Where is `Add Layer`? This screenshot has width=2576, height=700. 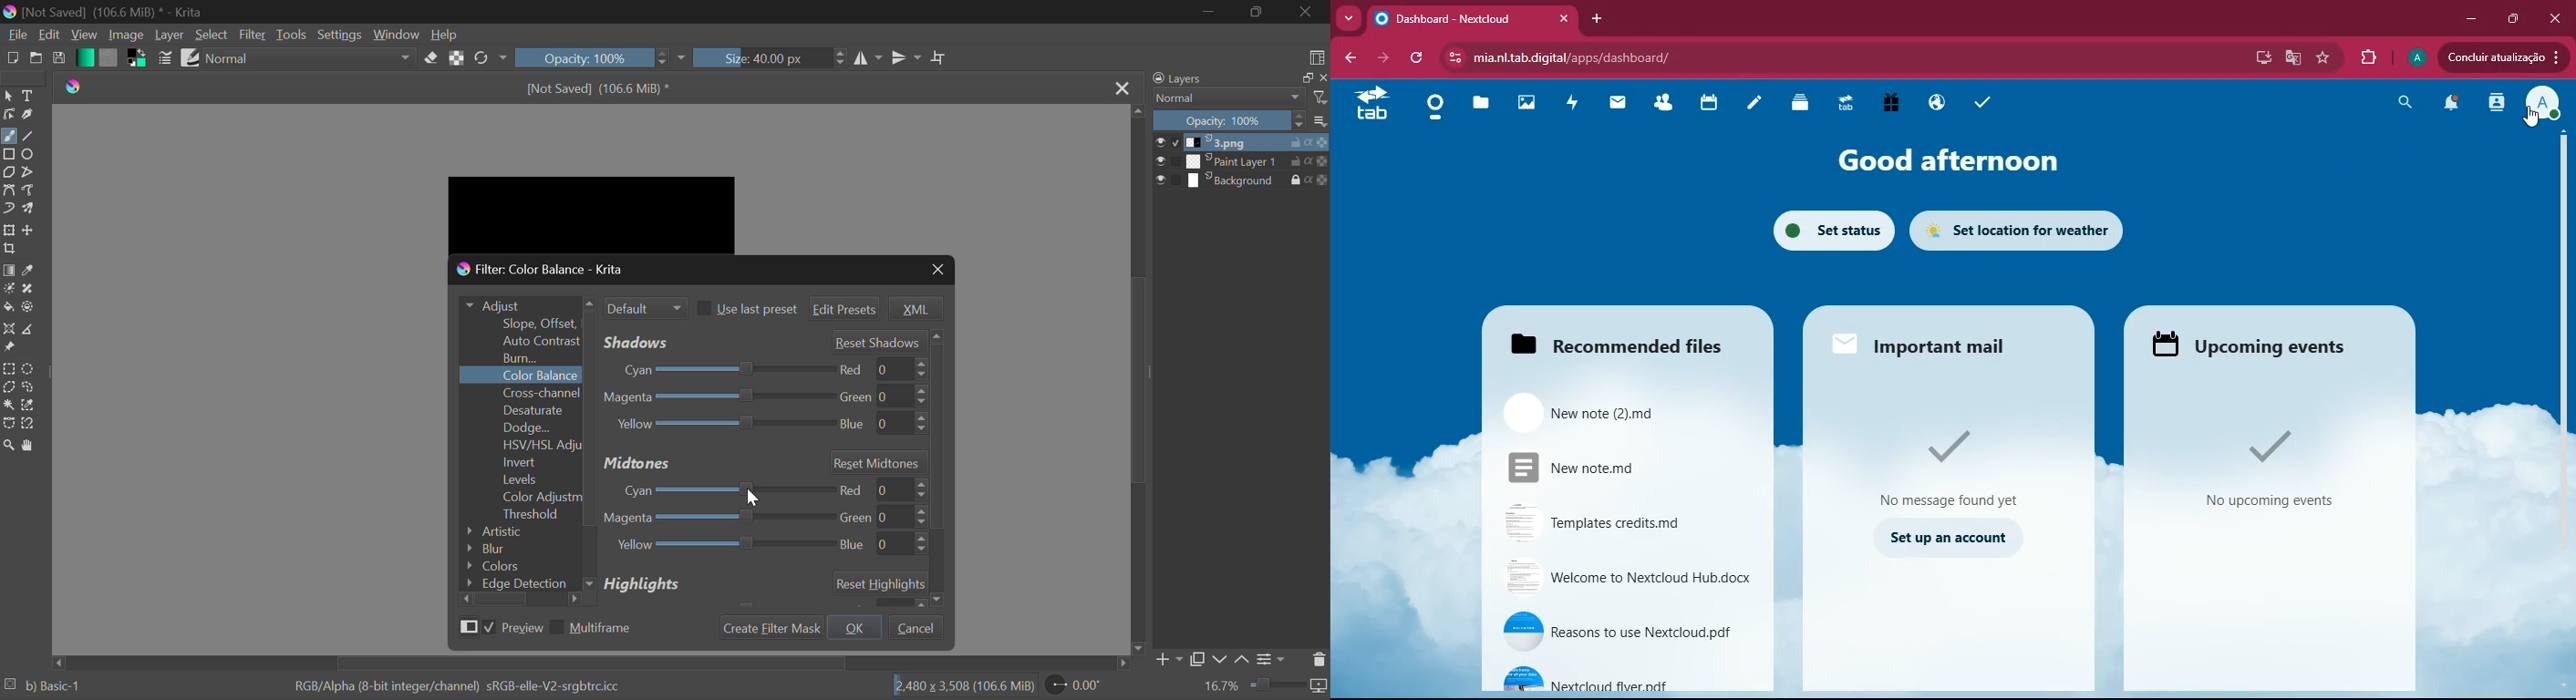 Add Layer is located at coordinates (1170, 659).